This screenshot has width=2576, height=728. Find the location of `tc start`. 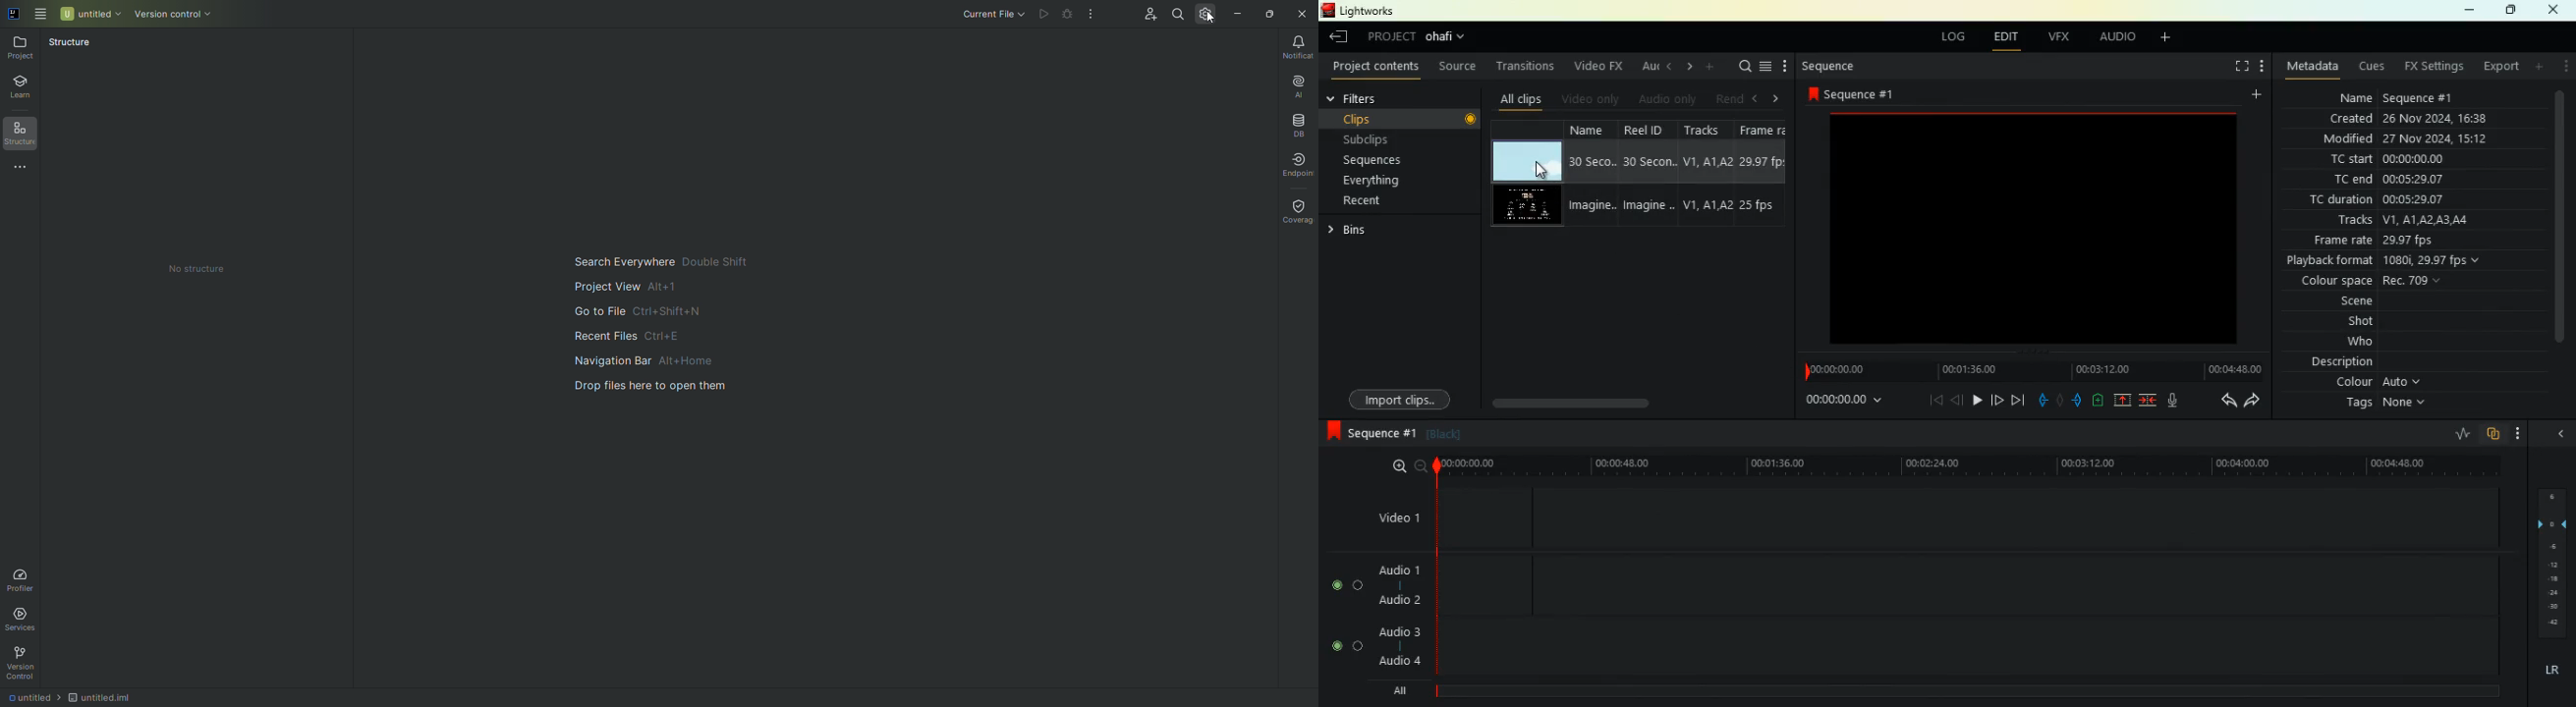

tc start is located at coordinates (2384, 160).